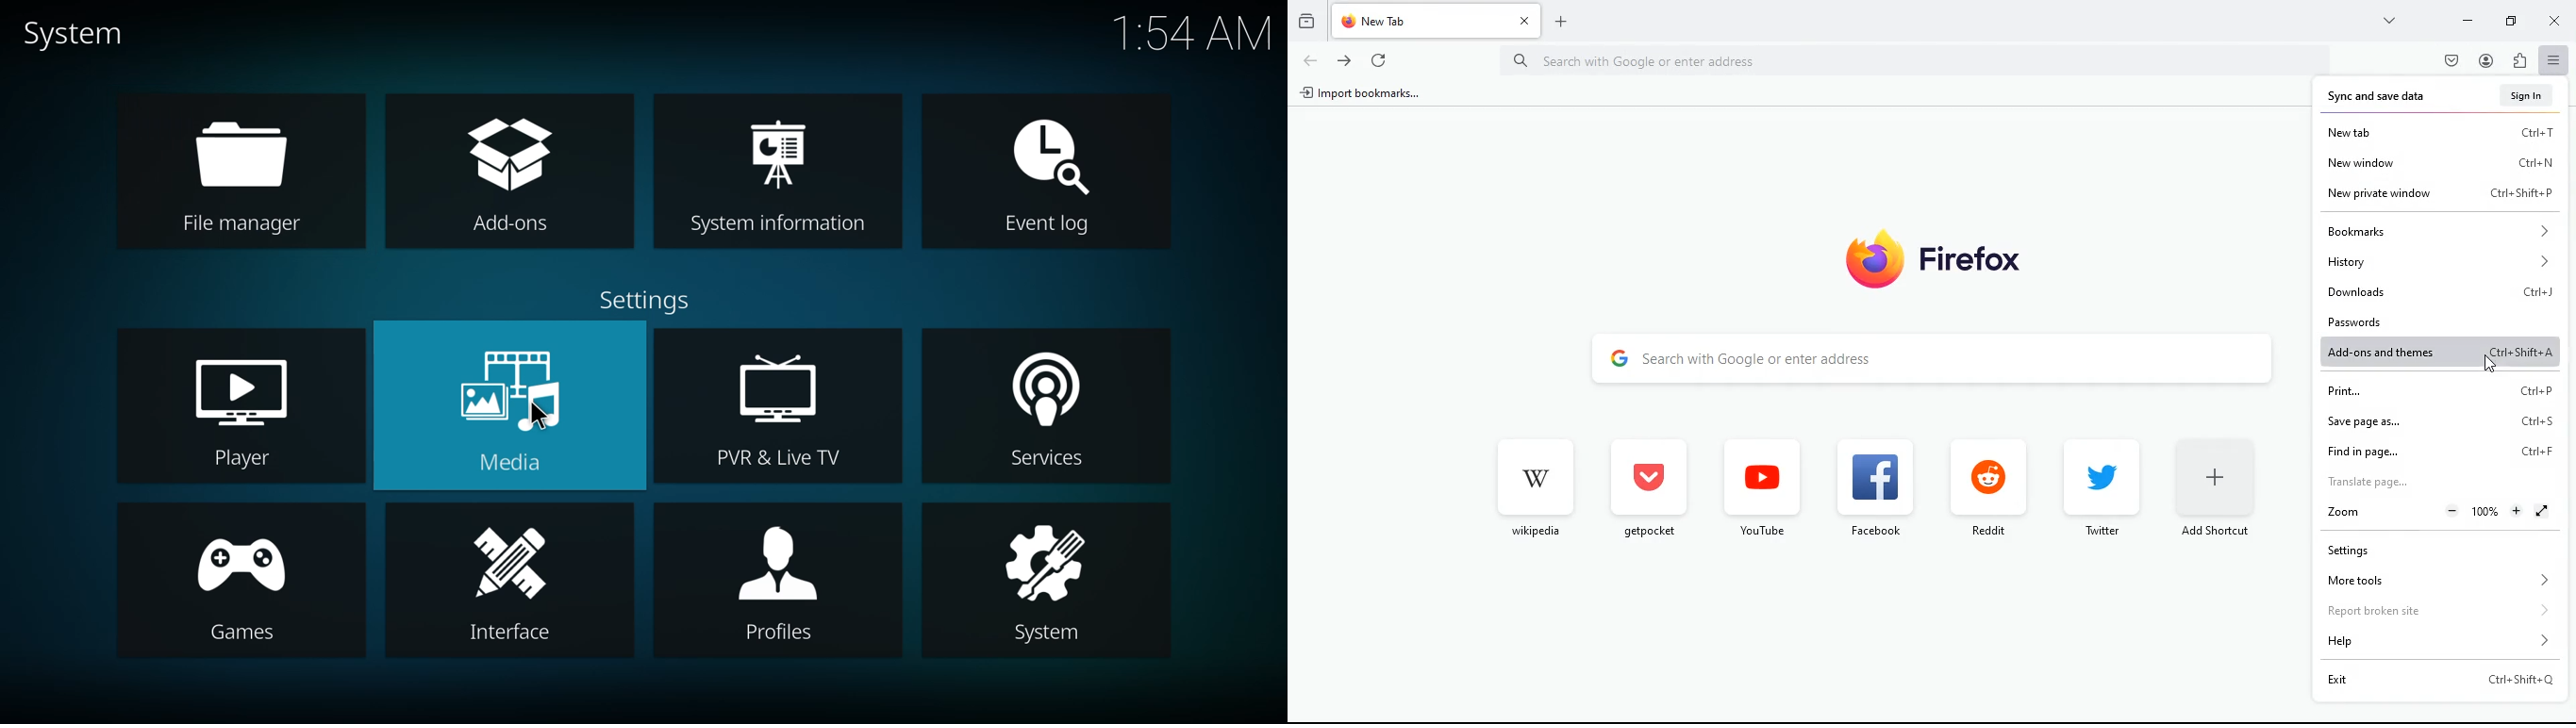 This screenshot has height=728, width=2576. Describe the element at coordinates (2553, 61) in the screenshot. I see `menu` at that location.